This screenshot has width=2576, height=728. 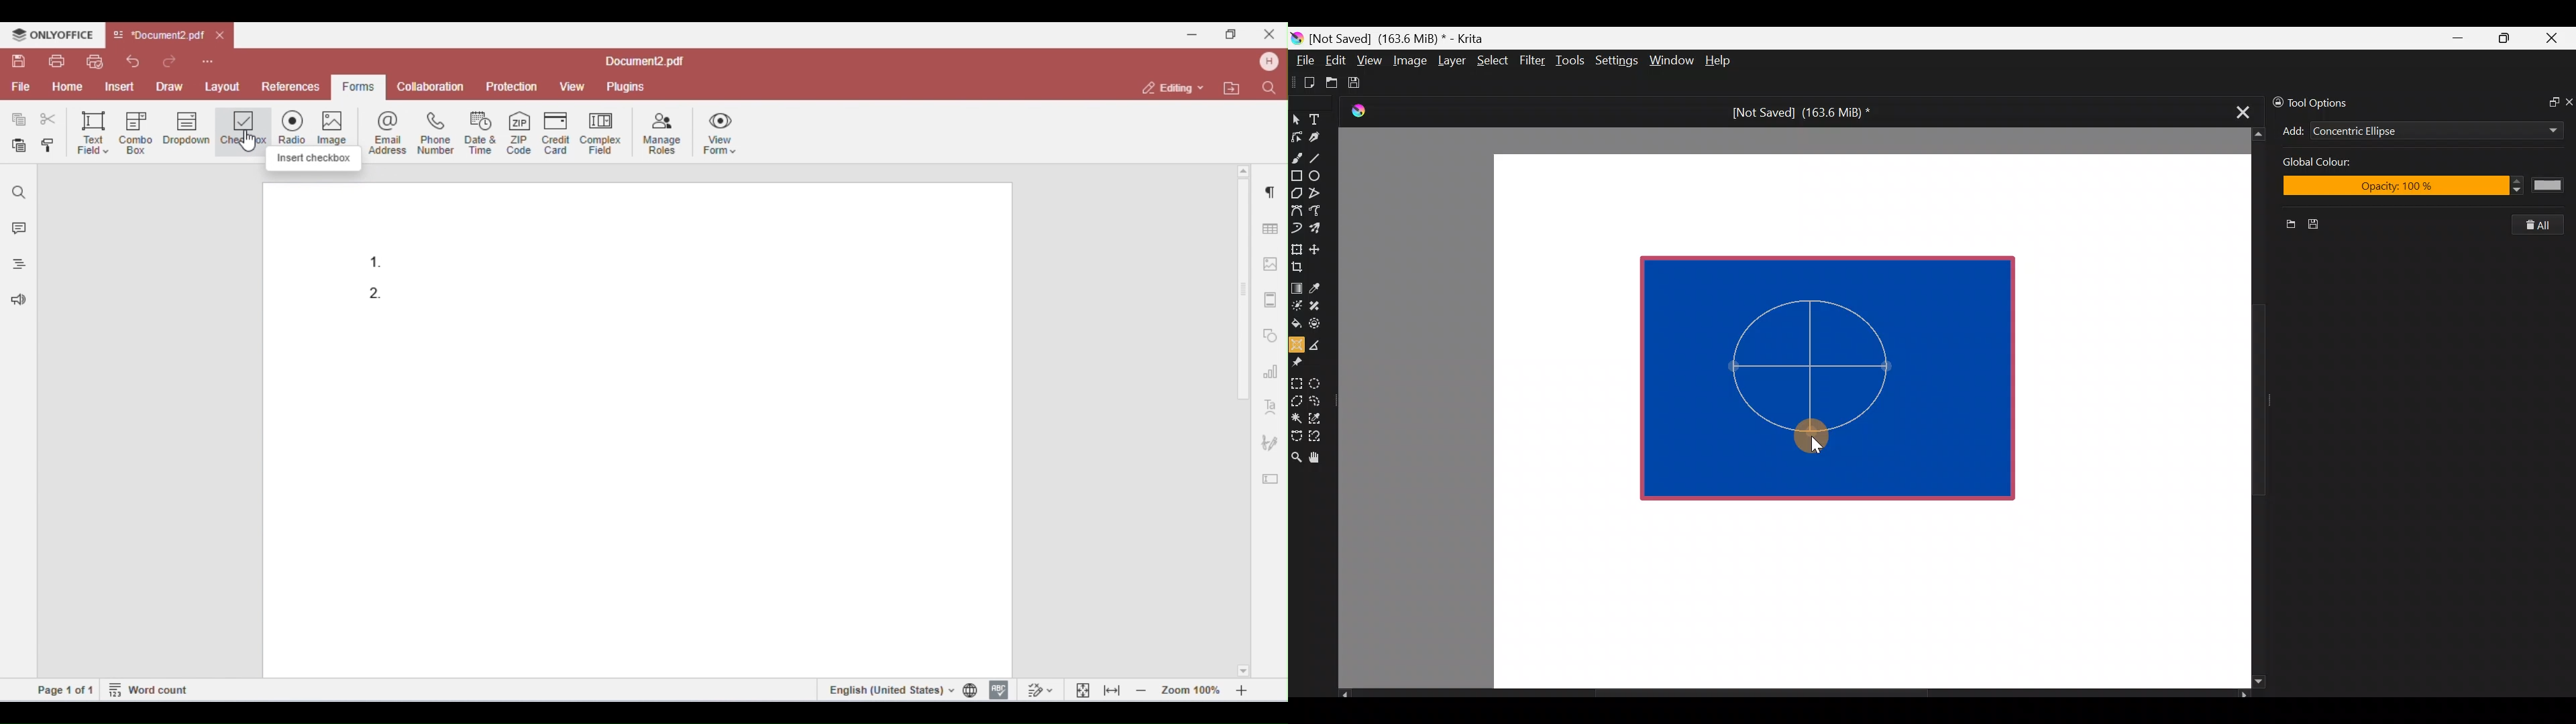 I want to click on Freehand path tool, so click(x=1322, y=212).